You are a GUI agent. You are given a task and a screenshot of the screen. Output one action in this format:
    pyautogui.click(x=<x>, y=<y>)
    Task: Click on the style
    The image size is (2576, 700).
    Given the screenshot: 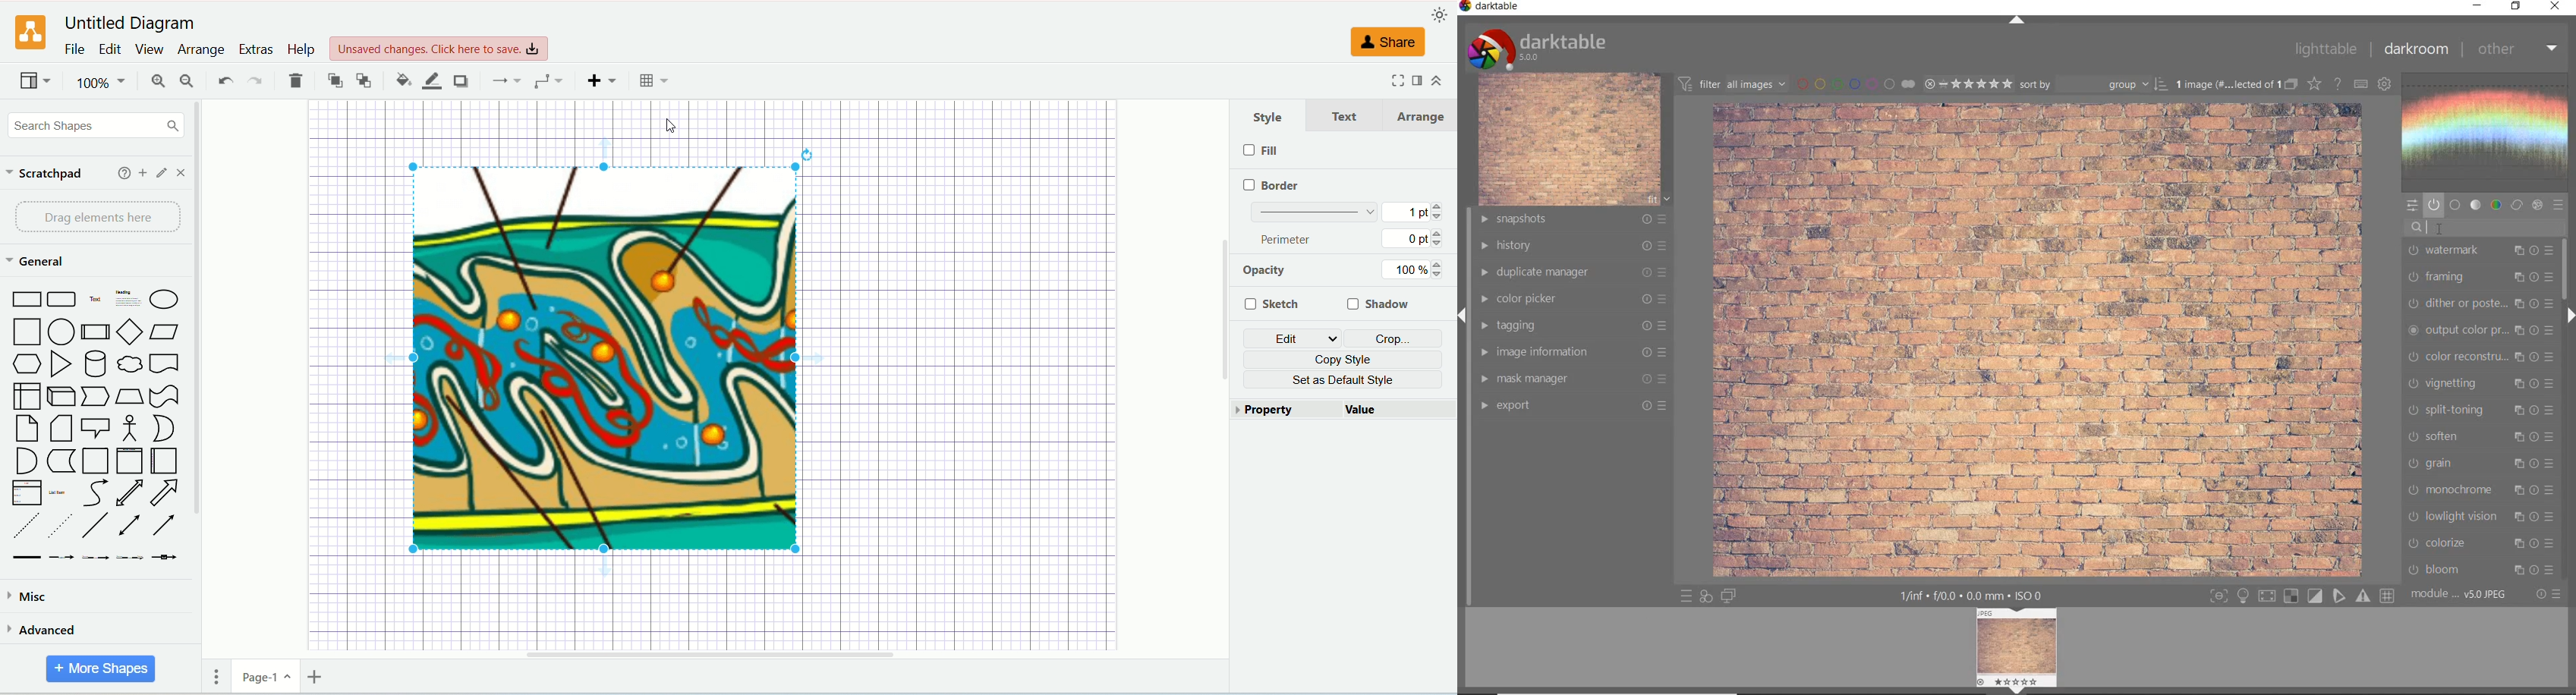 What is the action you would take?
    pyautogui.click(x=1268, y=115)
    